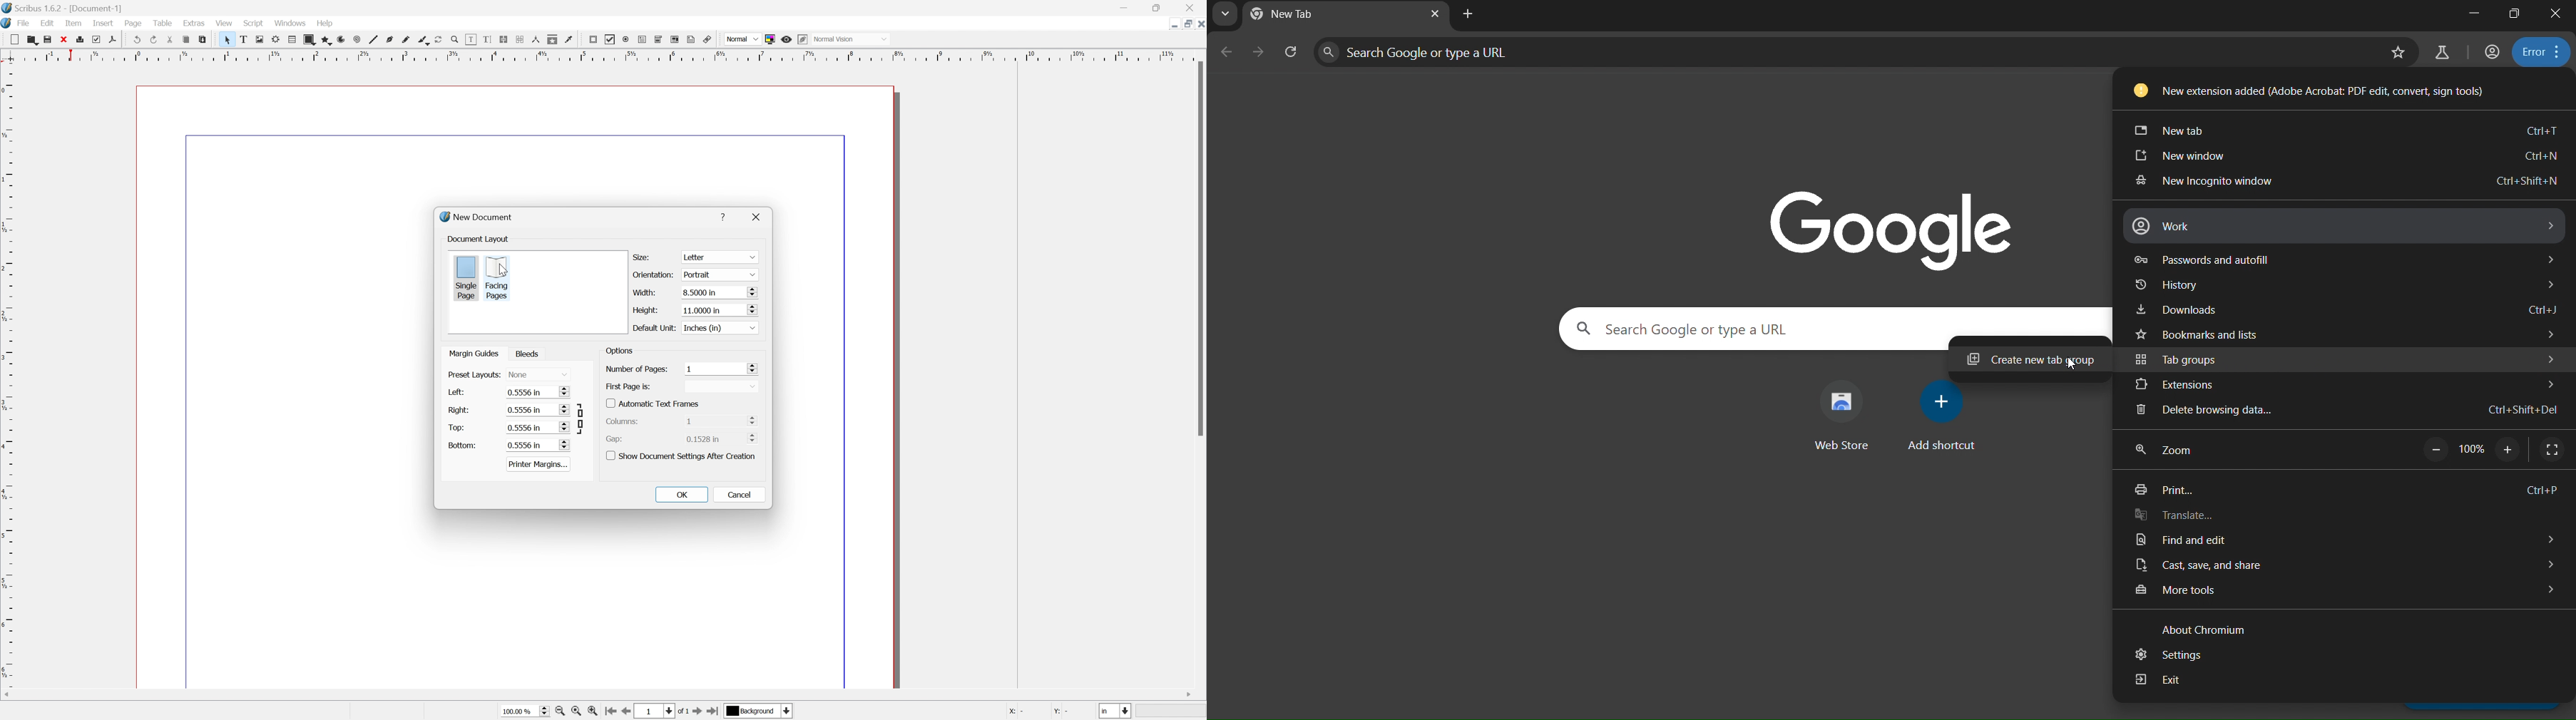 The image size is (2576, 728). Describe the element at coordinates (259, 40) in the screenshot. I see `Image frame` at that location.